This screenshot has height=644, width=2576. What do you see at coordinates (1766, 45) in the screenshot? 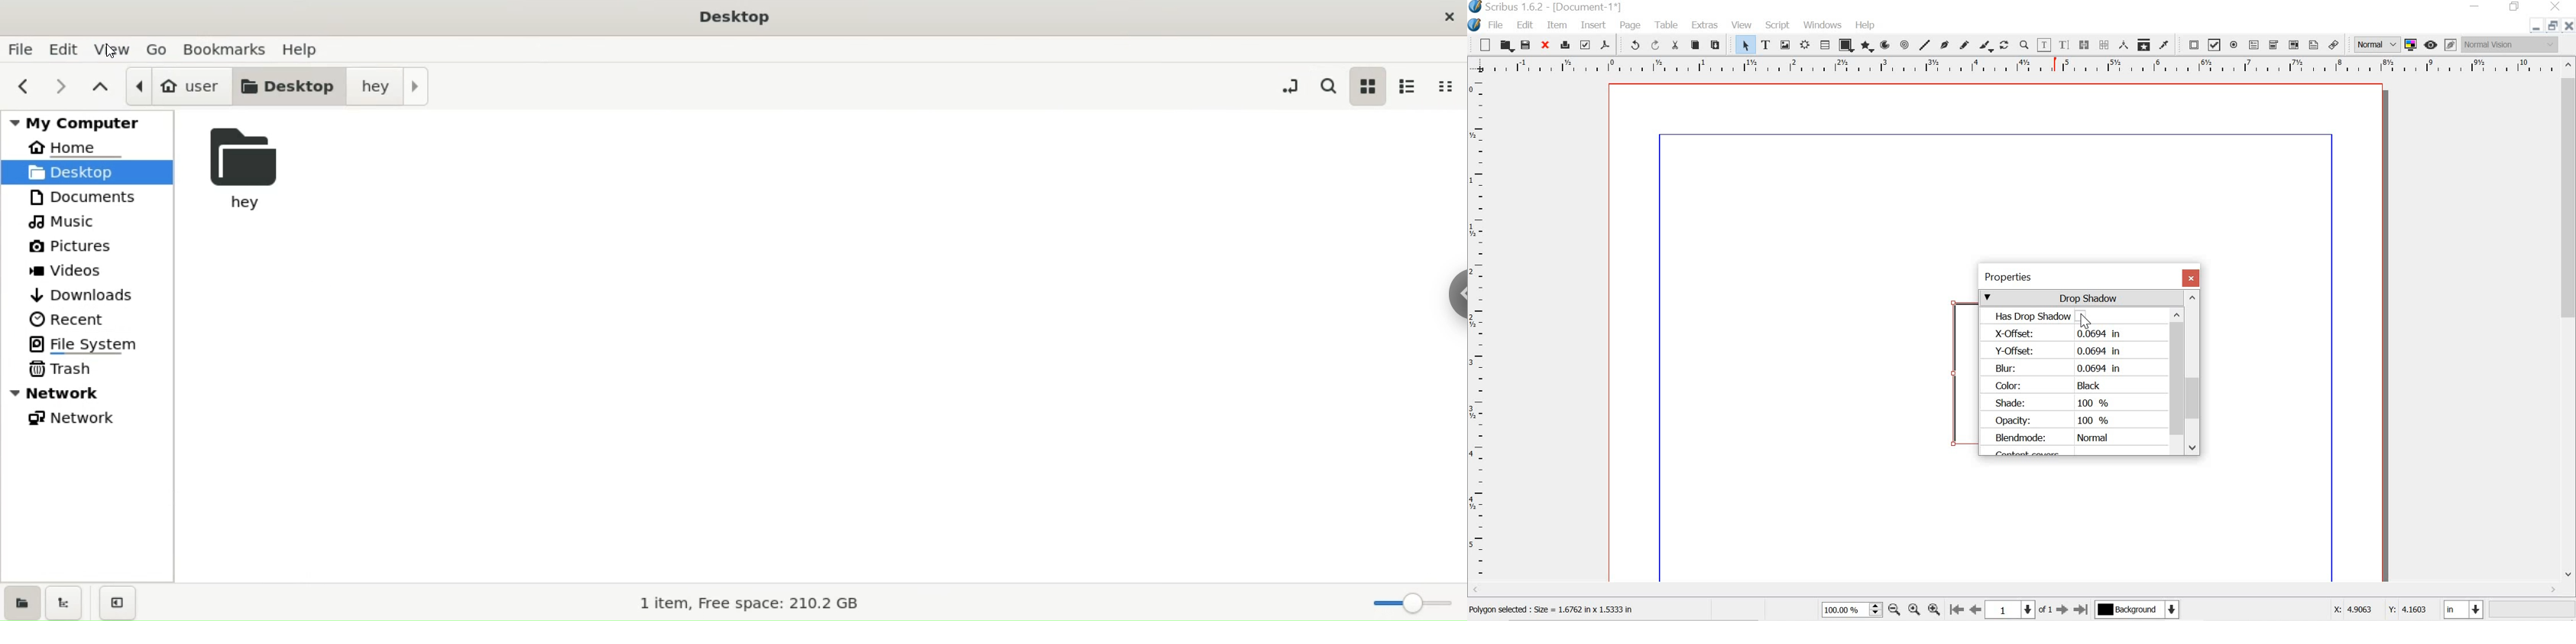
I see `text frame` at bounding box center [1766, 45].